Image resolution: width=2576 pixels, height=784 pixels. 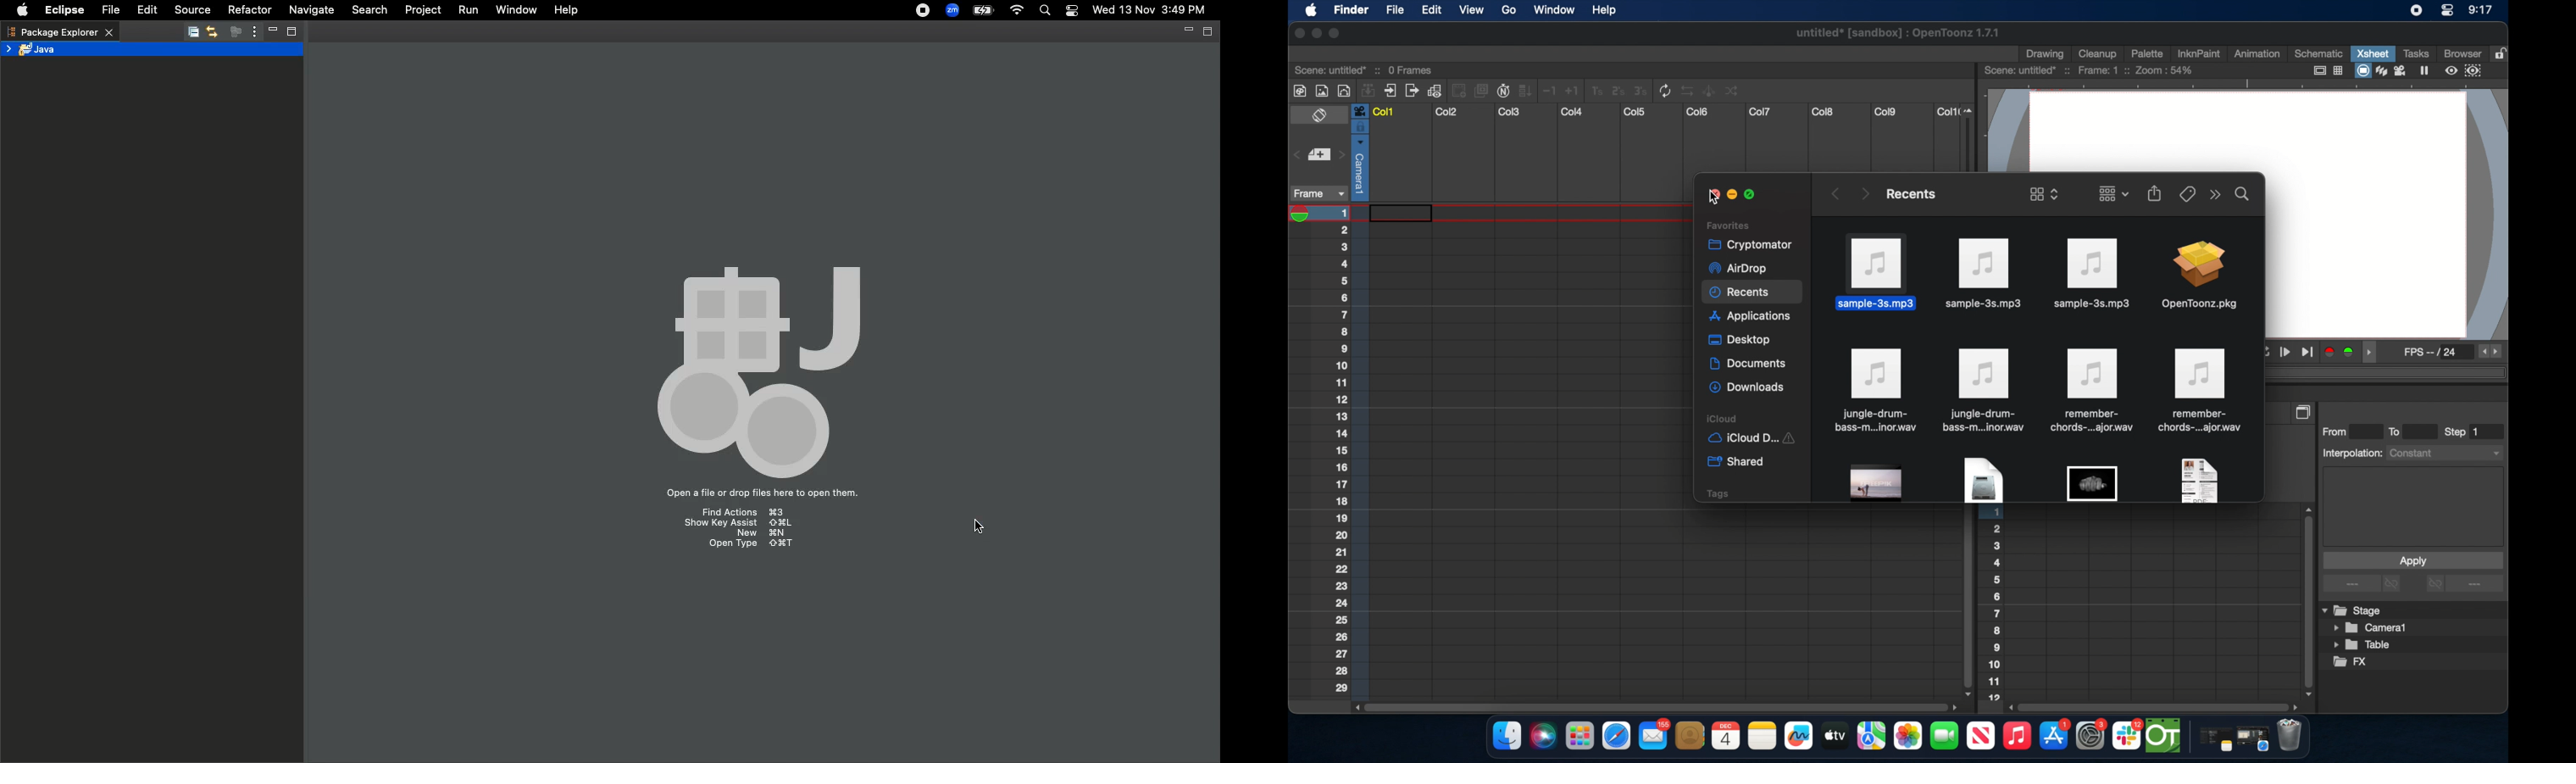 I want to click on Focus on active task, so click(x=234, y=33).